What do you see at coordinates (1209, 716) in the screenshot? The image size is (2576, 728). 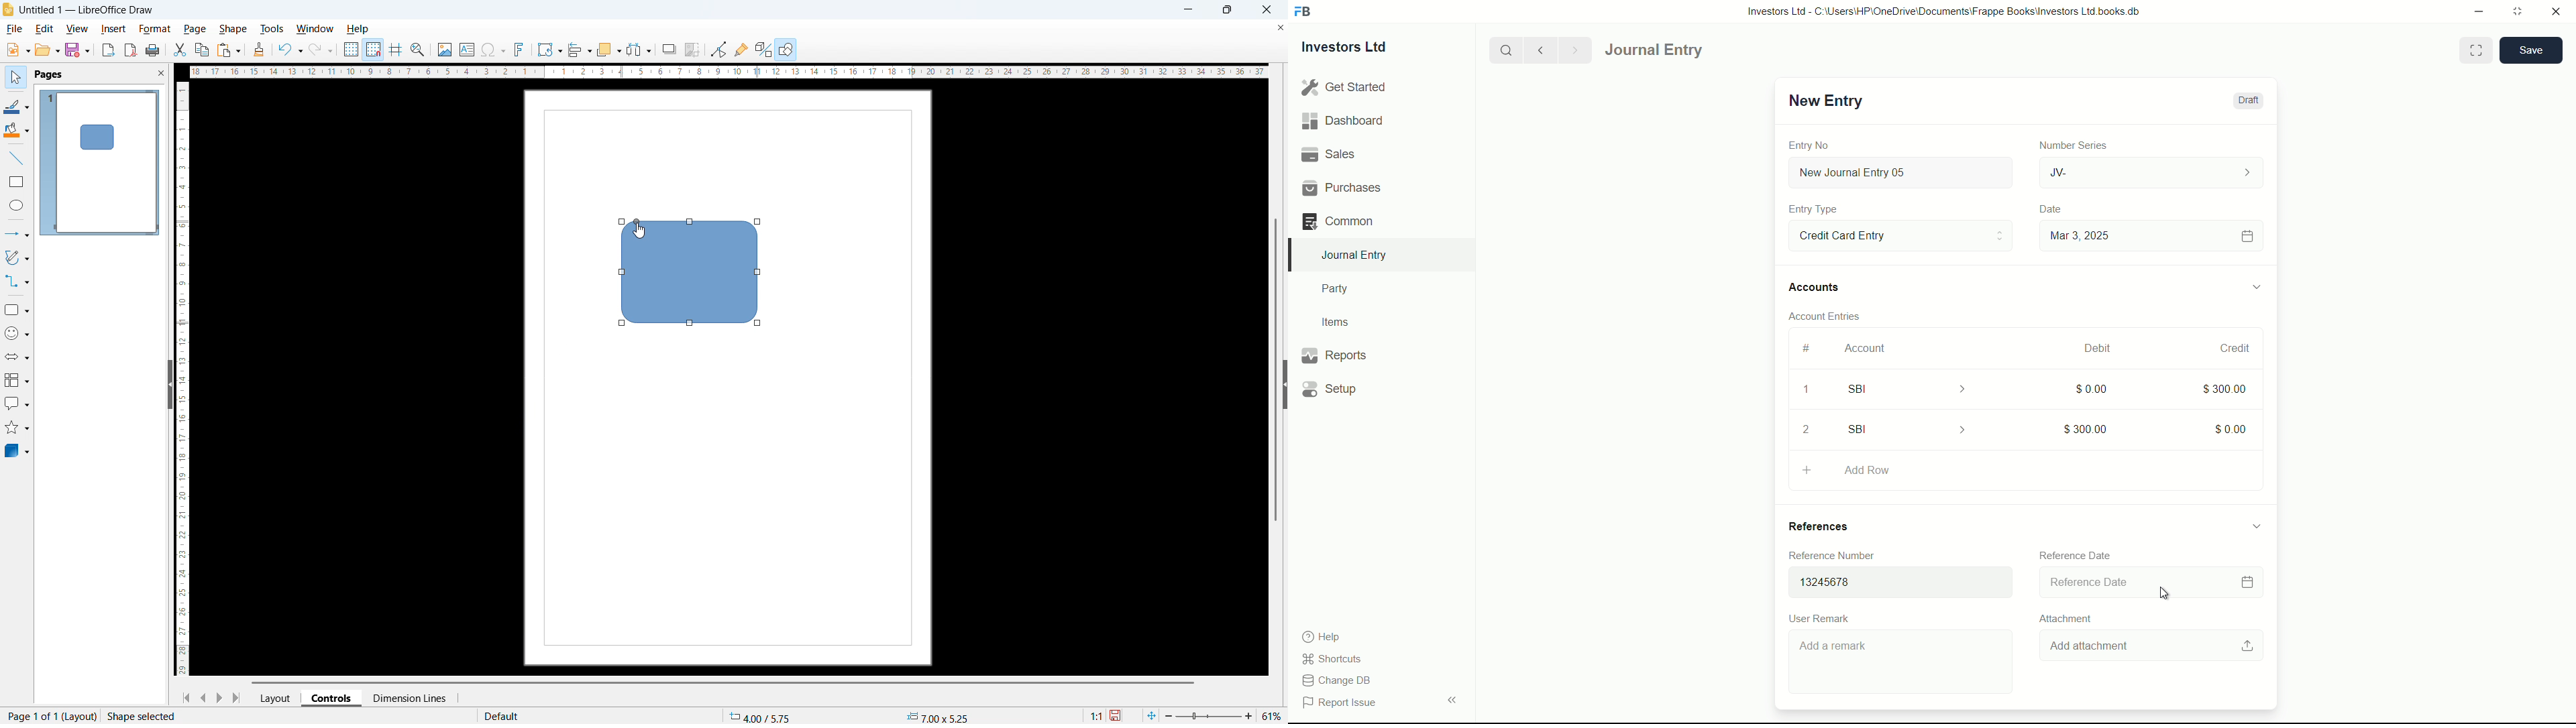 I see `Zoom slider ` at bounding box center [1209, 716].